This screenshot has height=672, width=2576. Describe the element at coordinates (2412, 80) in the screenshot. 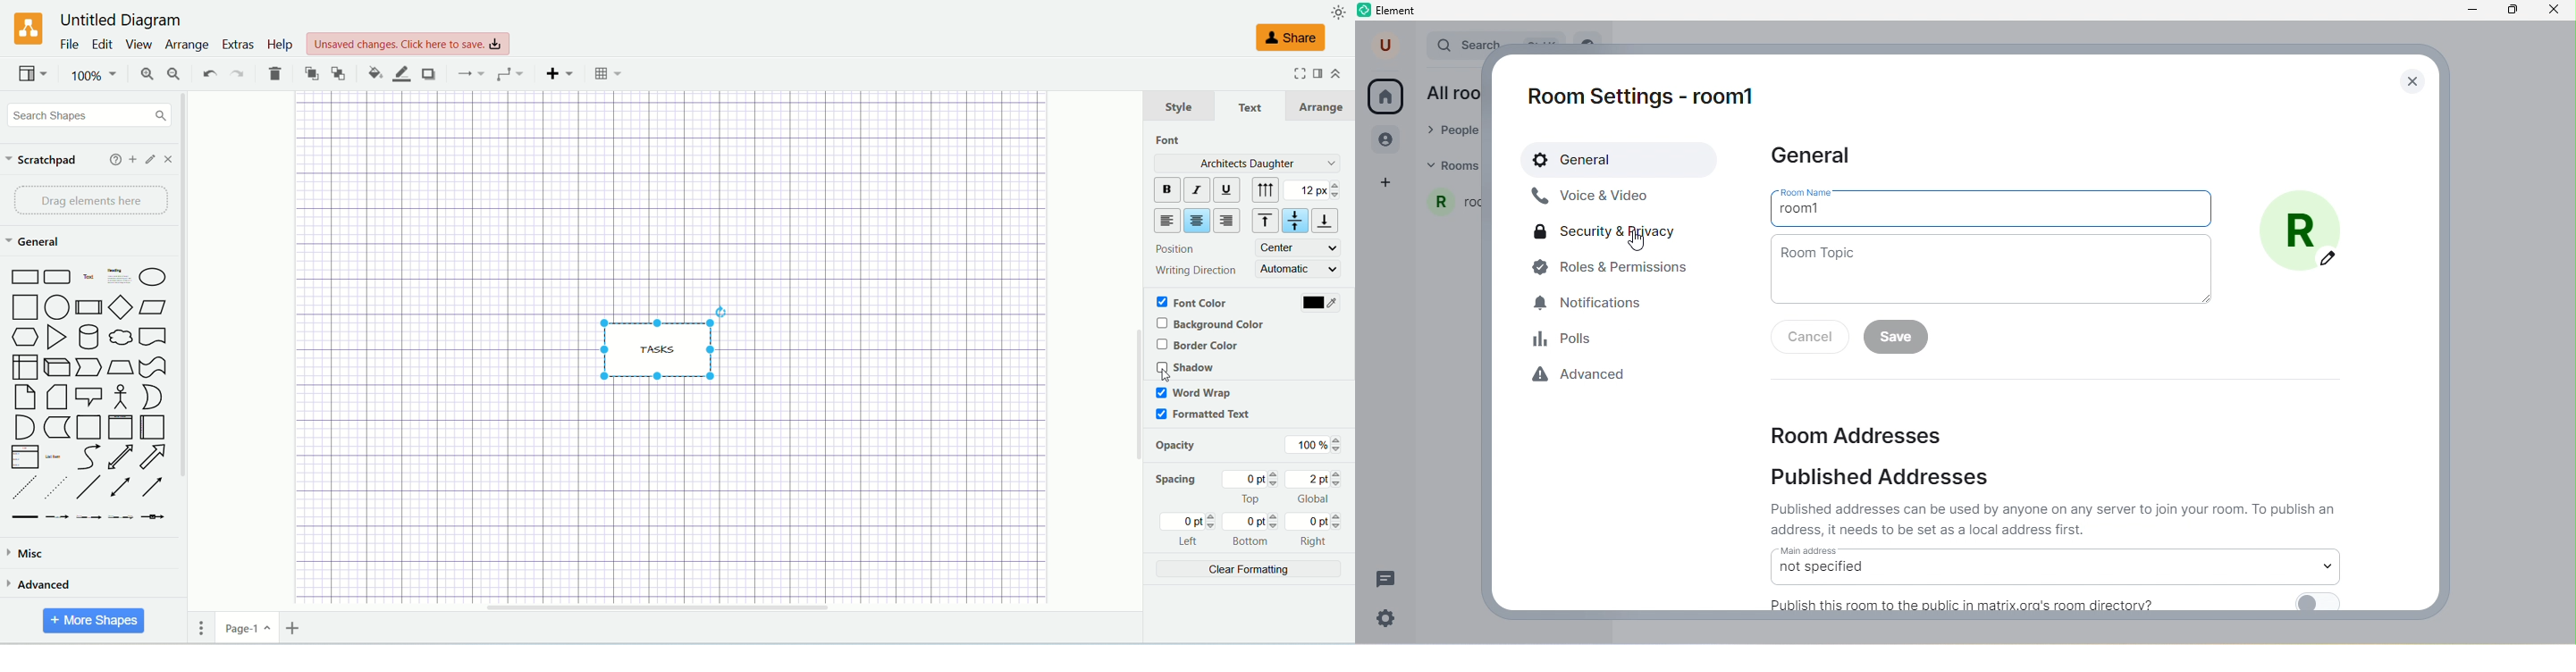

I see `close` at that location.